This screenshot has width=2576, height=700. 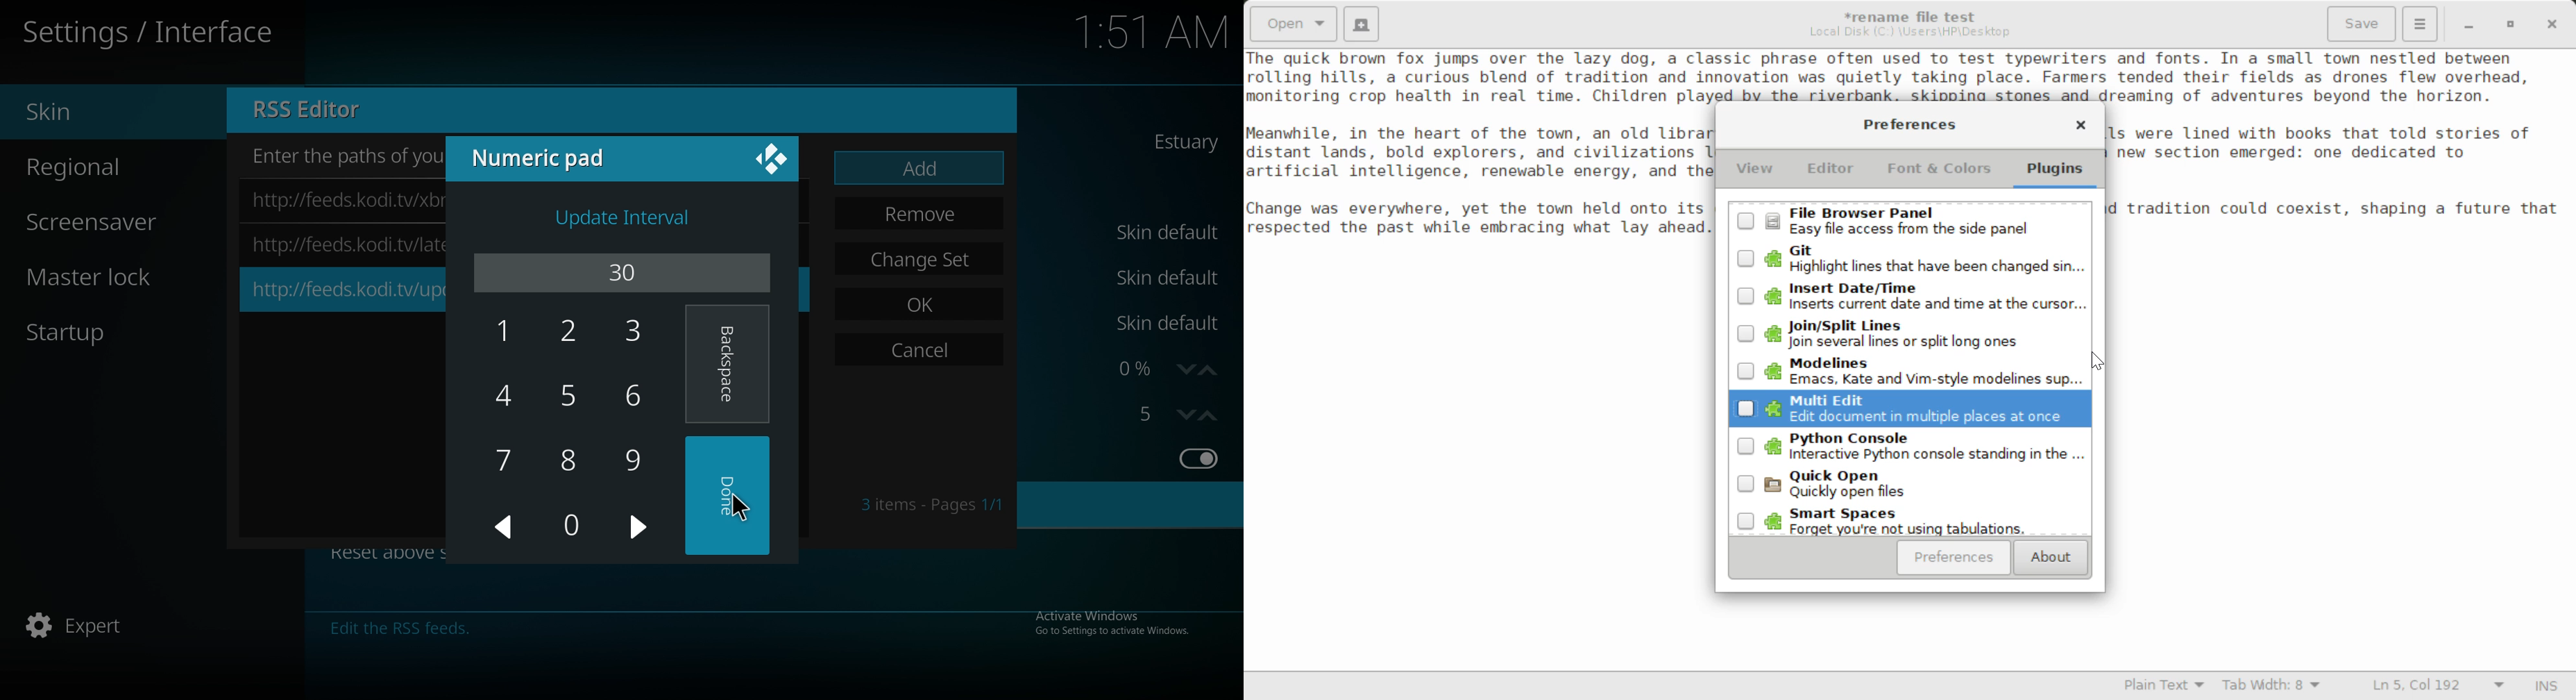 What do you see at coordinates (1294, 22) in the screenshot?
I see `Open Document` at bounding box center [1294, 22].